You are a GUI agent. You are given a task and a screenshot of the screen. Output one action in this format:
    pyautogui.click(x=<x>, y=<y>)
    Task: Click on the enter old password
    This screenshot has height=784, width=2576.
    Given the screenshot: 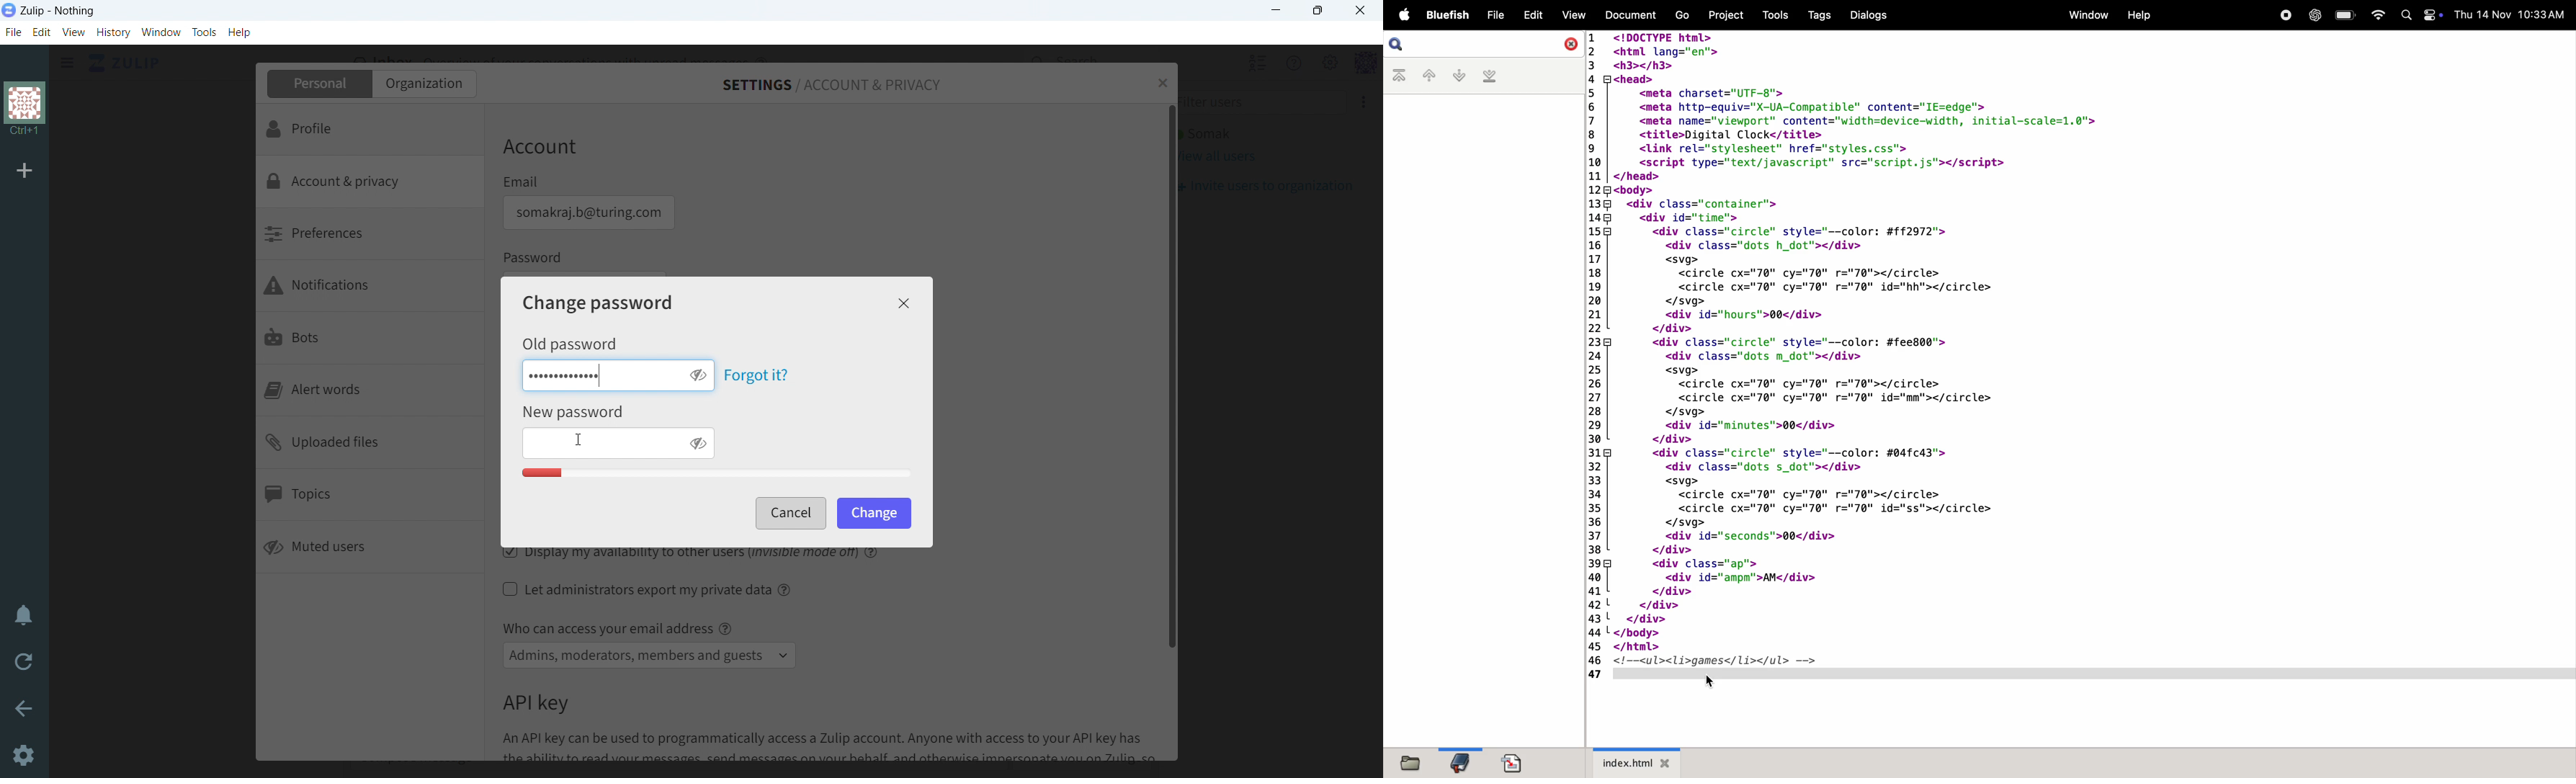 What is the action you would take?
    pyautogui.click(x=599, y=375)
    